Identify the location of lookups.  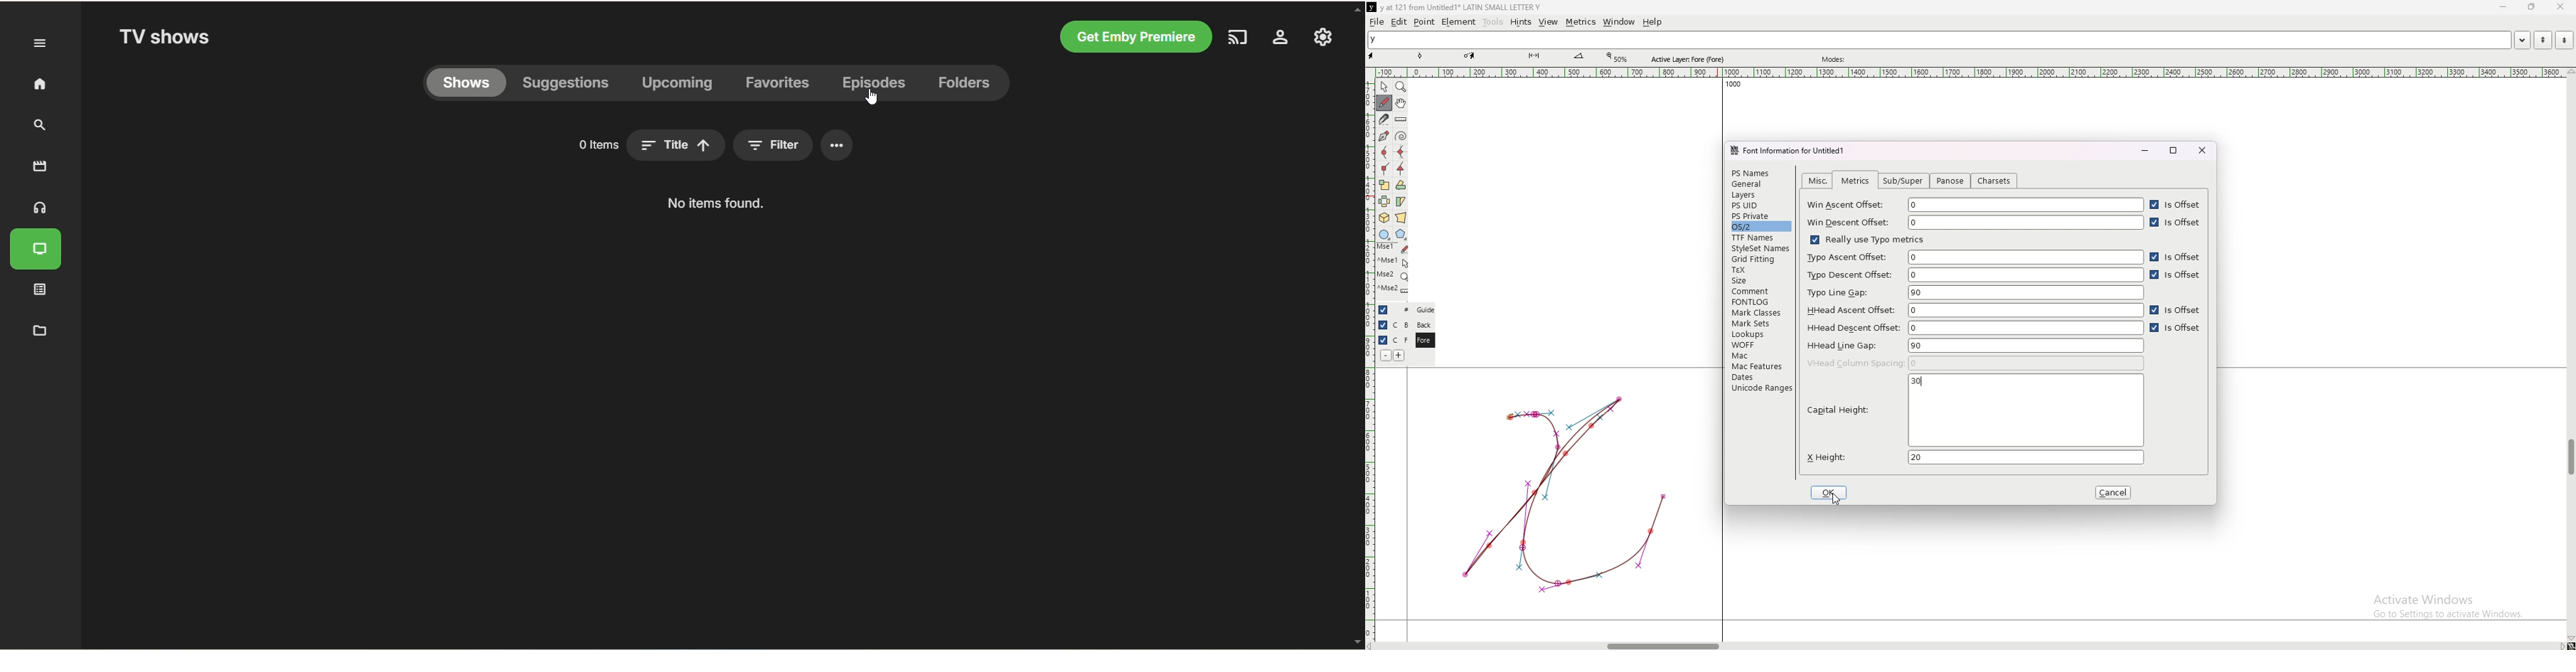
(1759, 334).